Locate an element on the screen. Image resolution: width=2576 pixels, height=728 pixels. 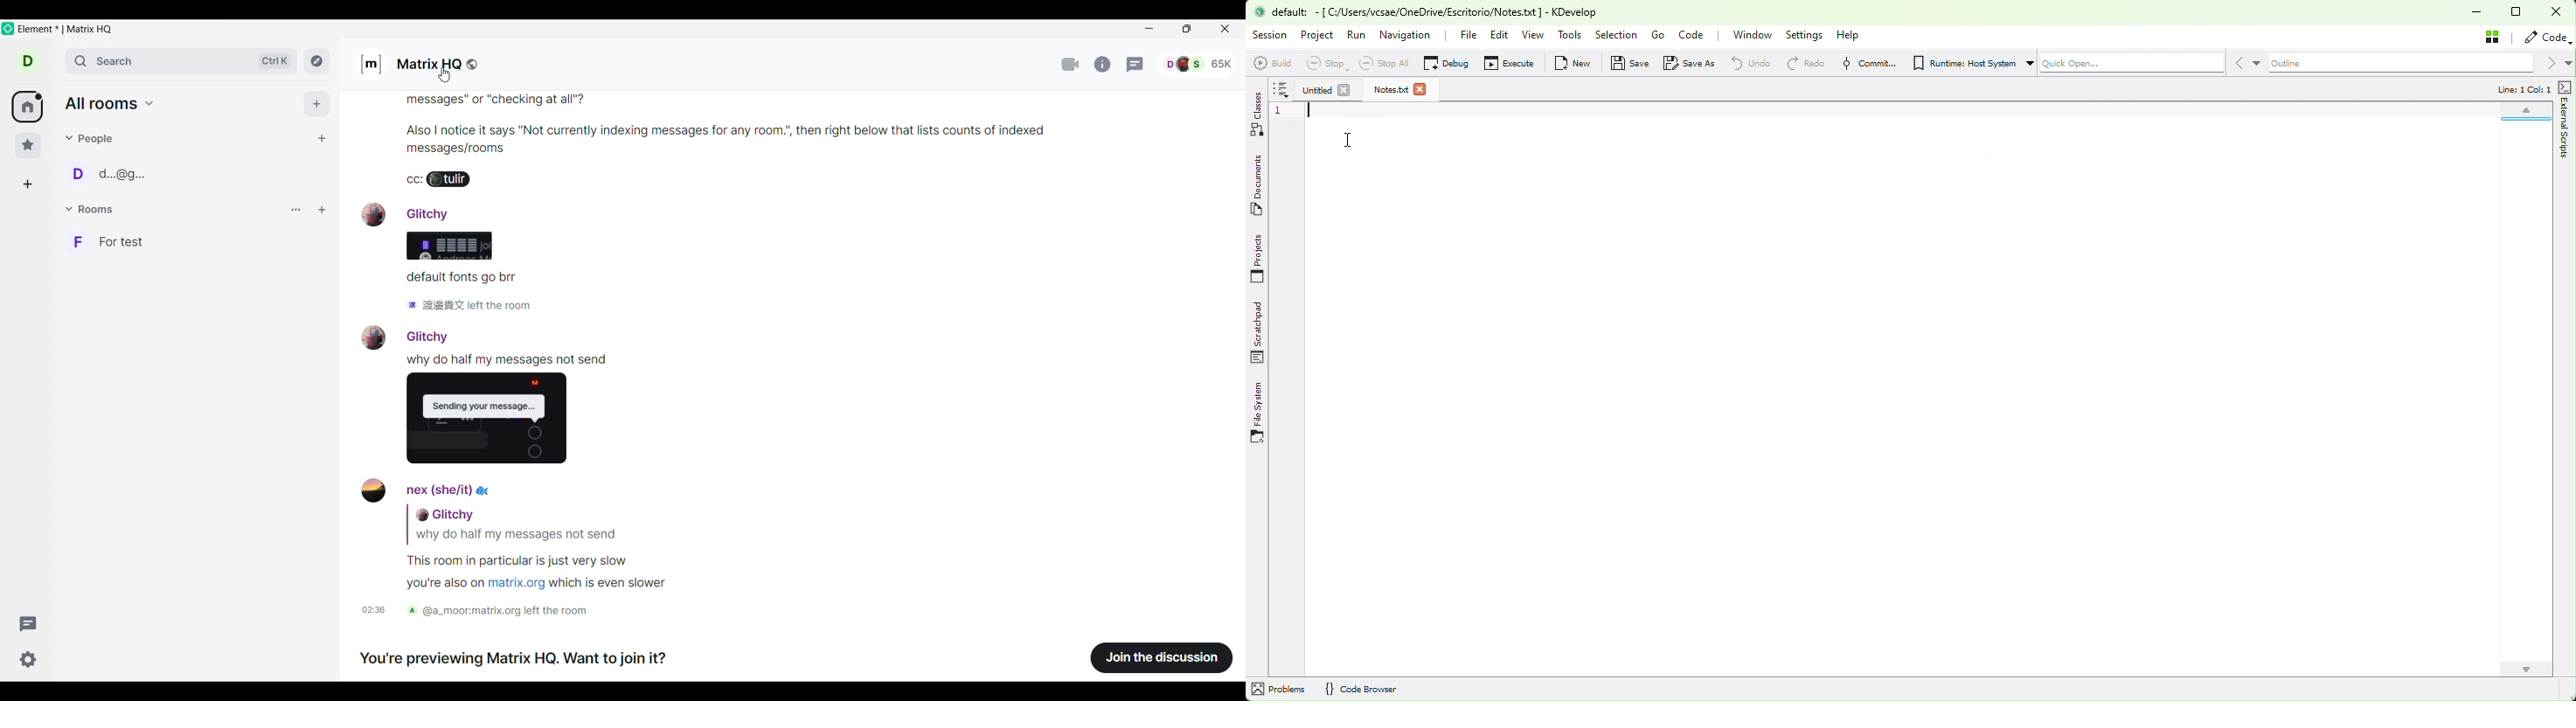
Go is located at coordinates (1658, 35).